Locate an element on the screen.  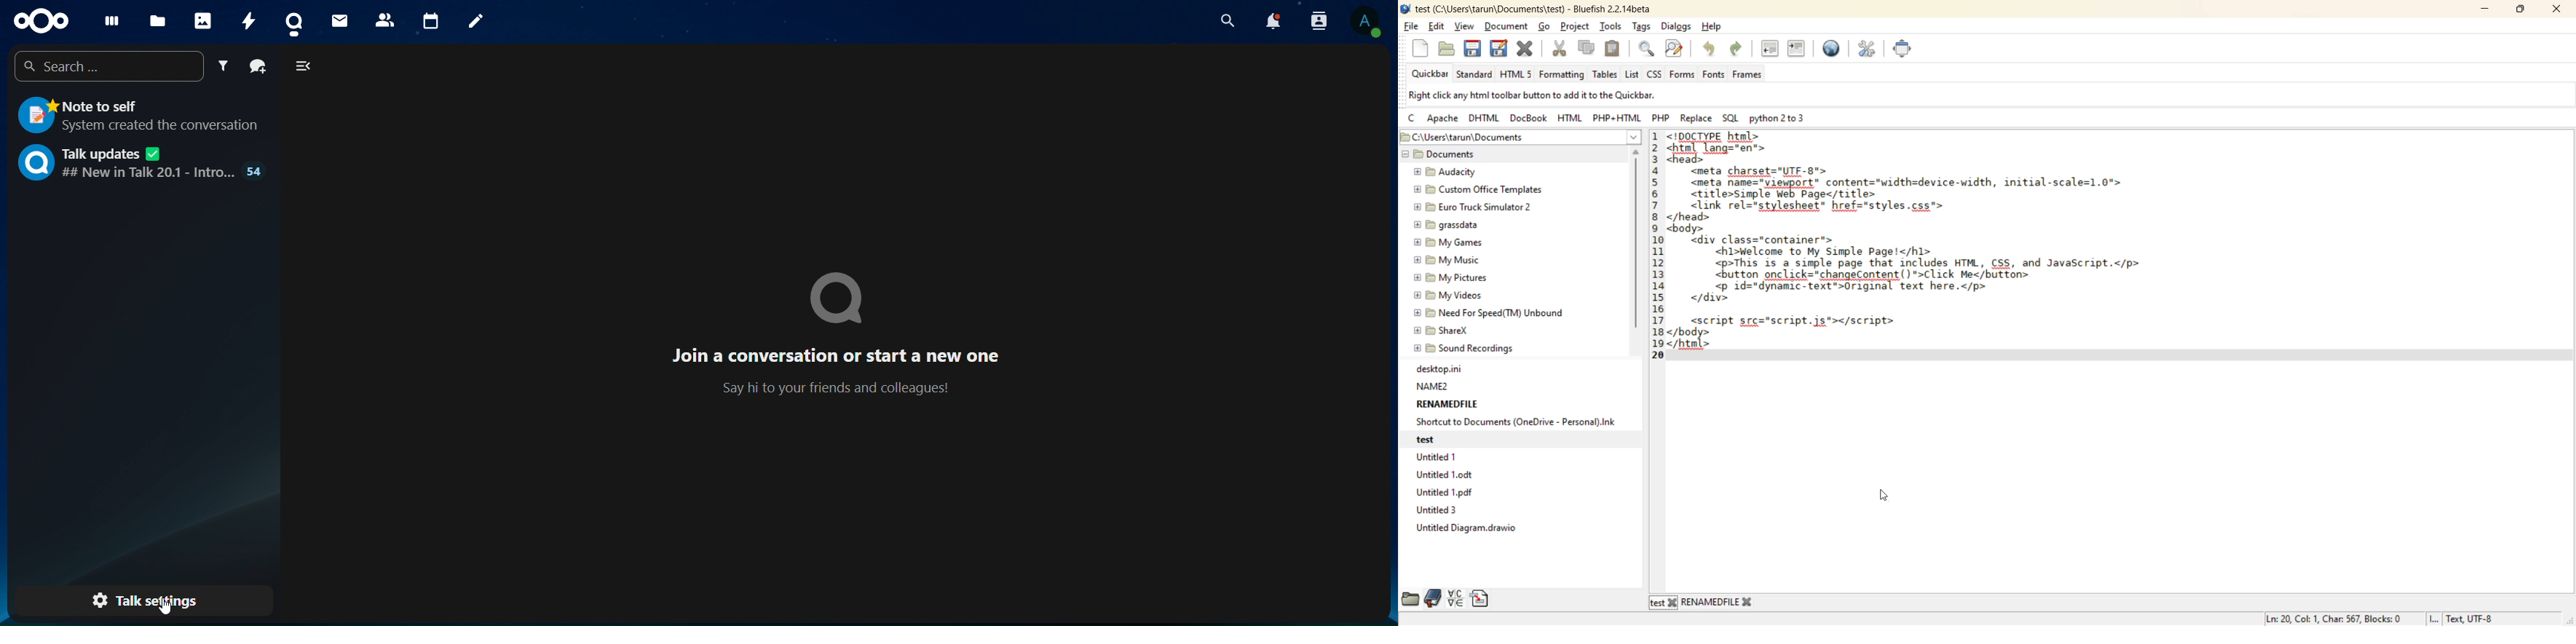
Untitled 1 is located at coordinates (1440, 457).